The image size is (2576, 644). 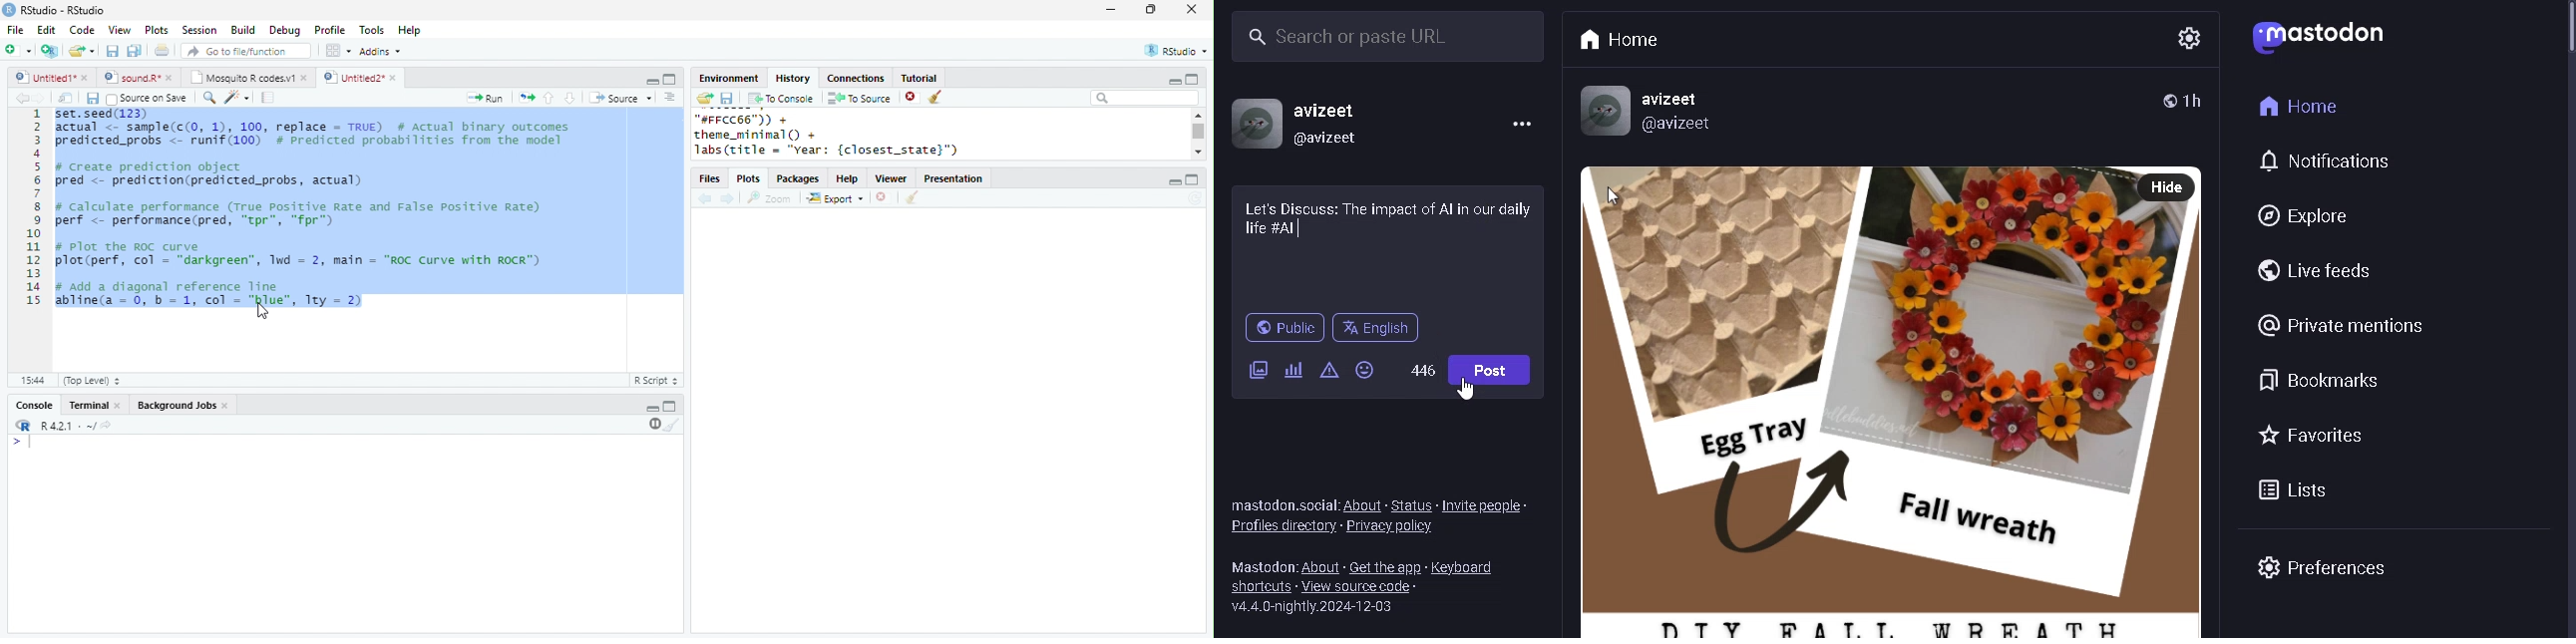 I want to click on Export, so click(x=837, y=199).